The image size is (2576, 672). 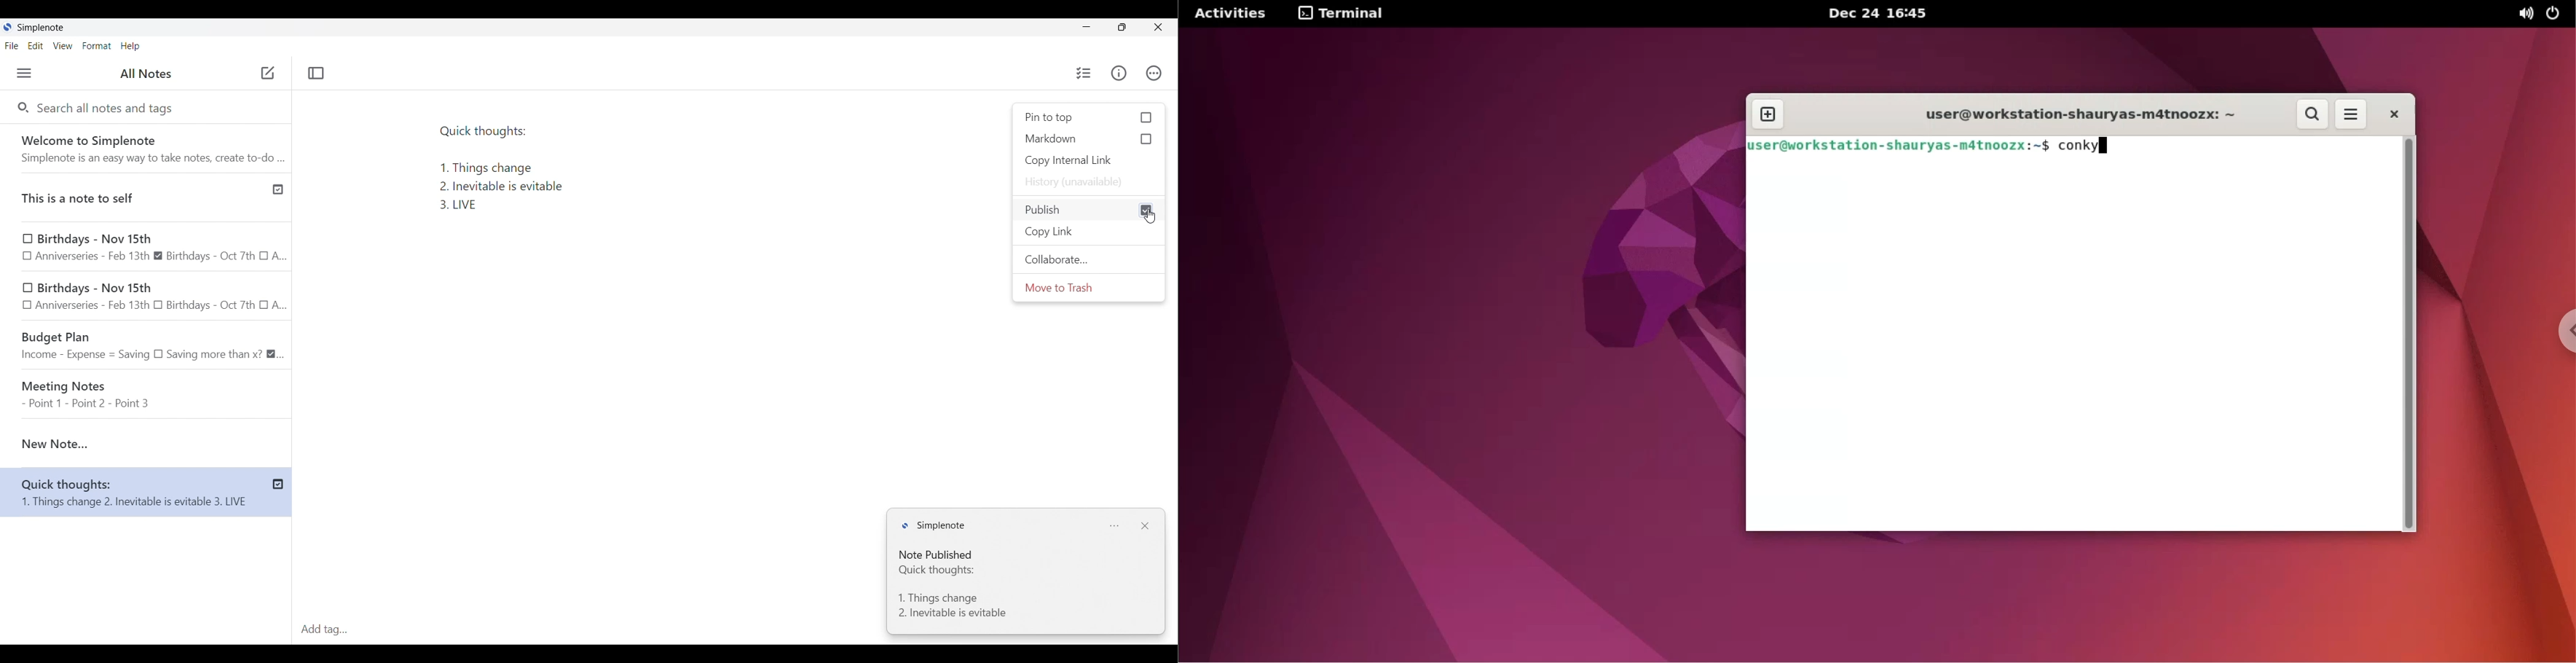 I want to click on Close interface, so click(x=1158, y=27).